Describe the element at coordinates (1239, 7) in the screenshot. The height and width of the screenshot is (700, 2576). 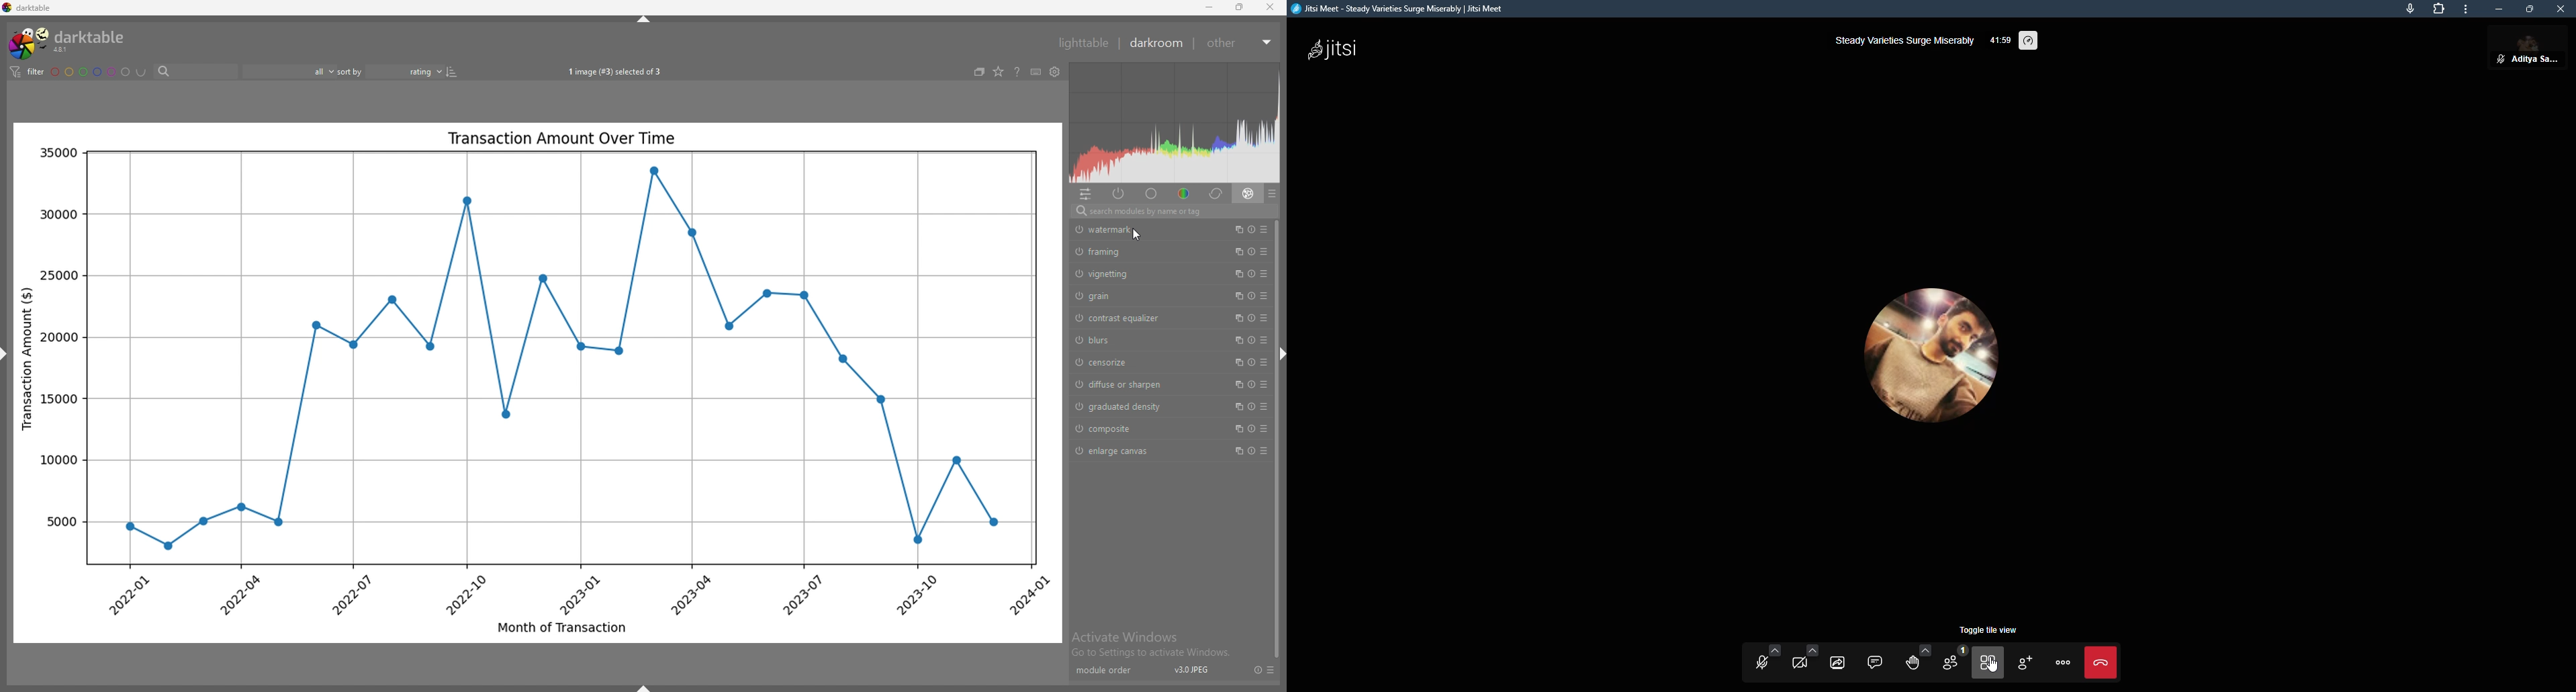
I see `resize` at that location.